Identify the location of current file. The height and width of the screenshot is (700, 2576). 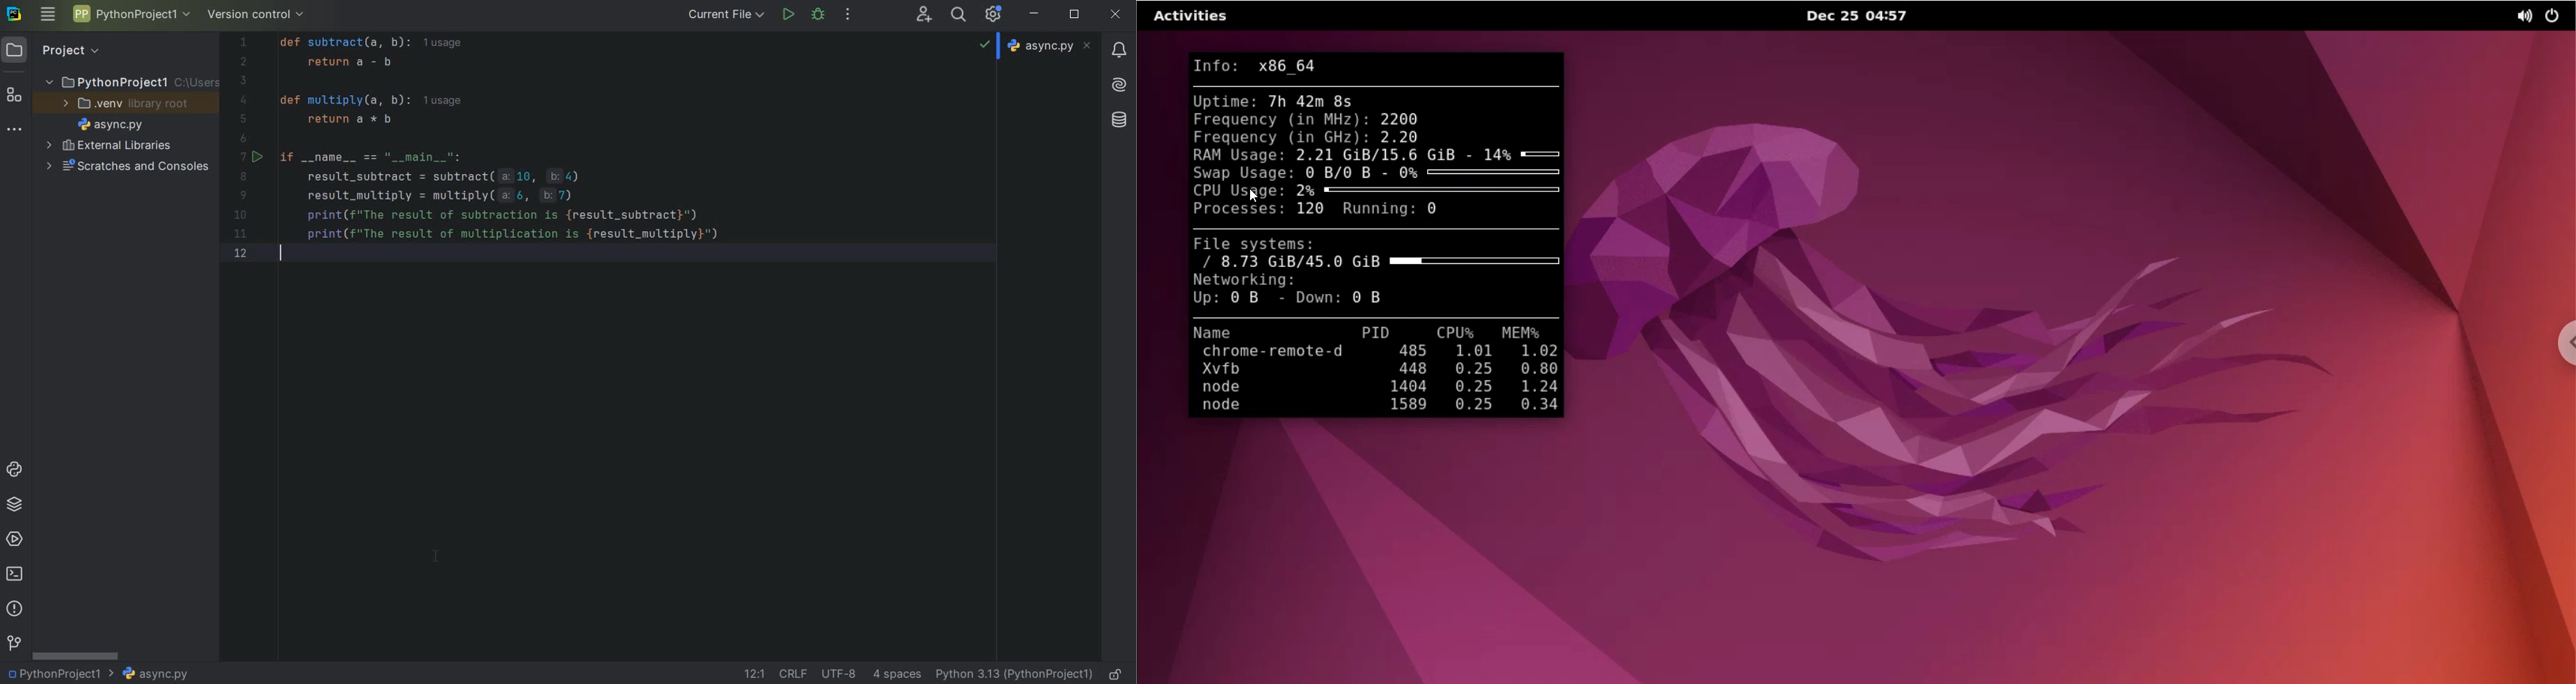
(726, 15).